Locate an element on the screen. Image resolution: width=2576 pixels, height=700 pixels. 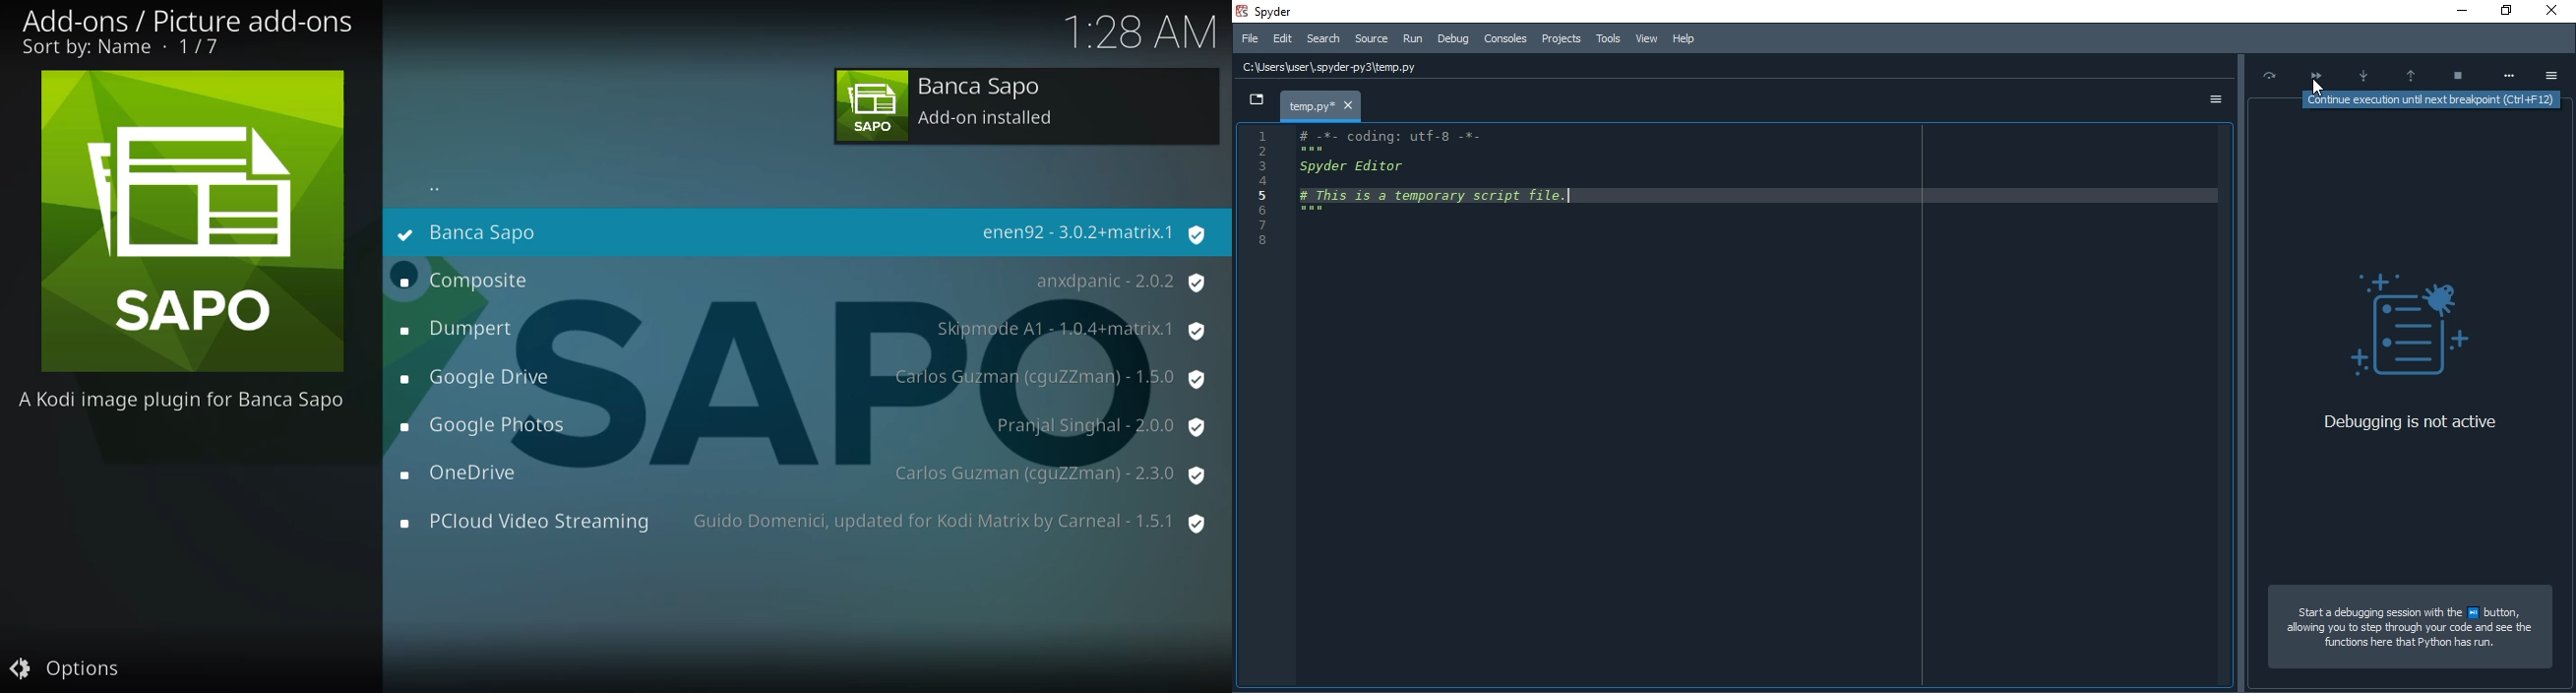
sort by name is located at coordinates (117, 50).